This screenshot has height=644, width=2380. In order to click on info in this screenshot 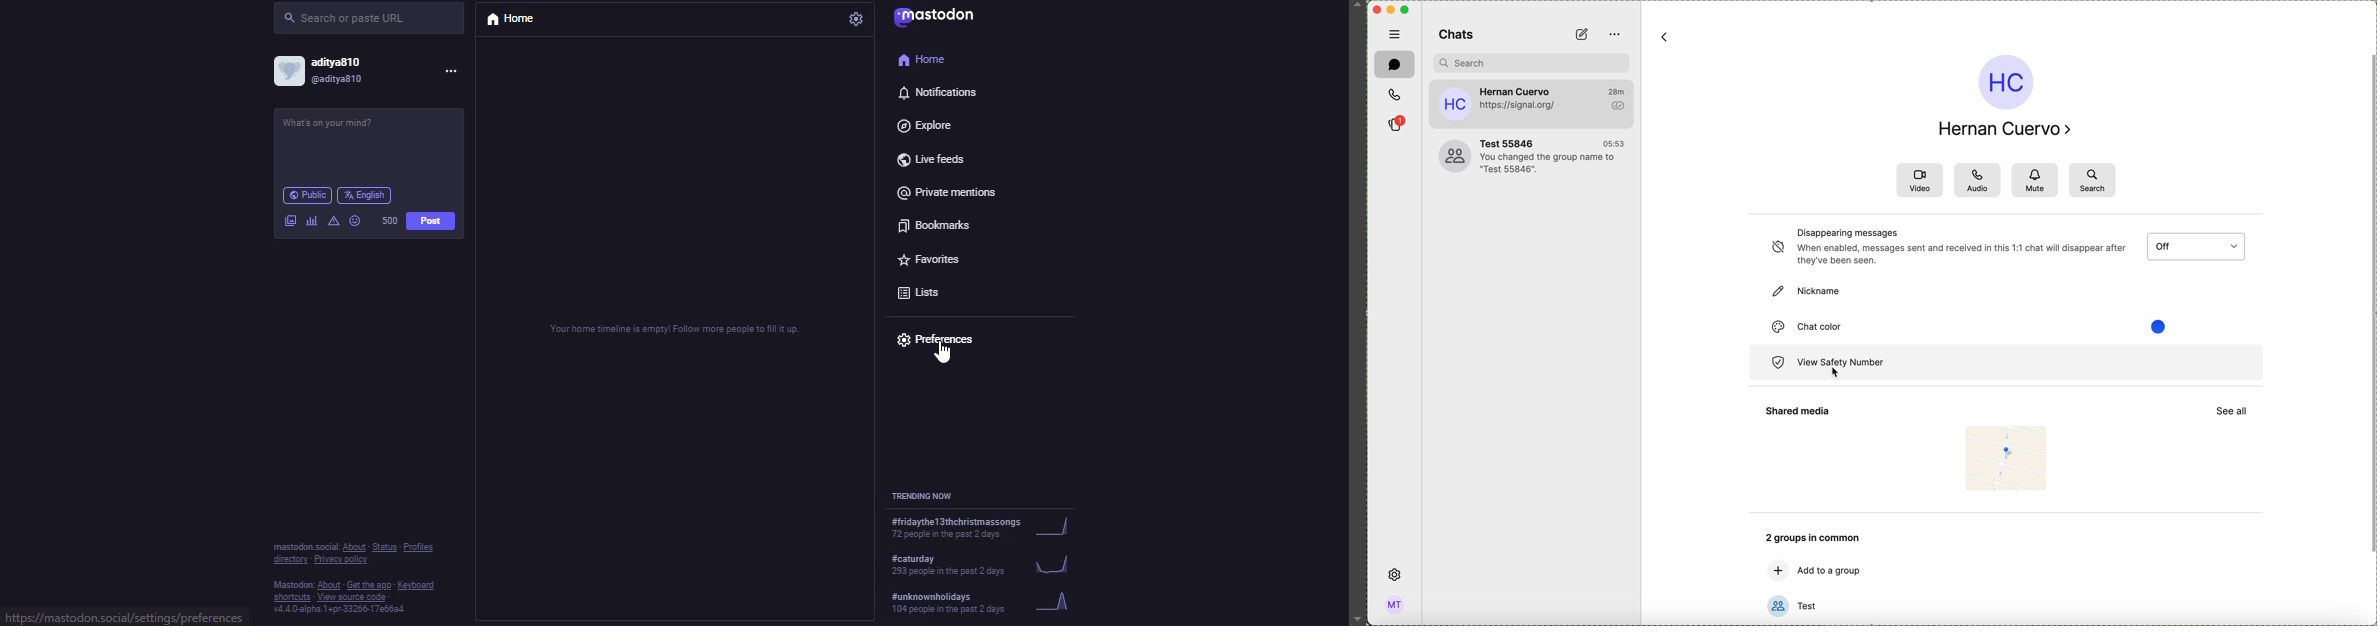, I will do `click(357, 581)`.